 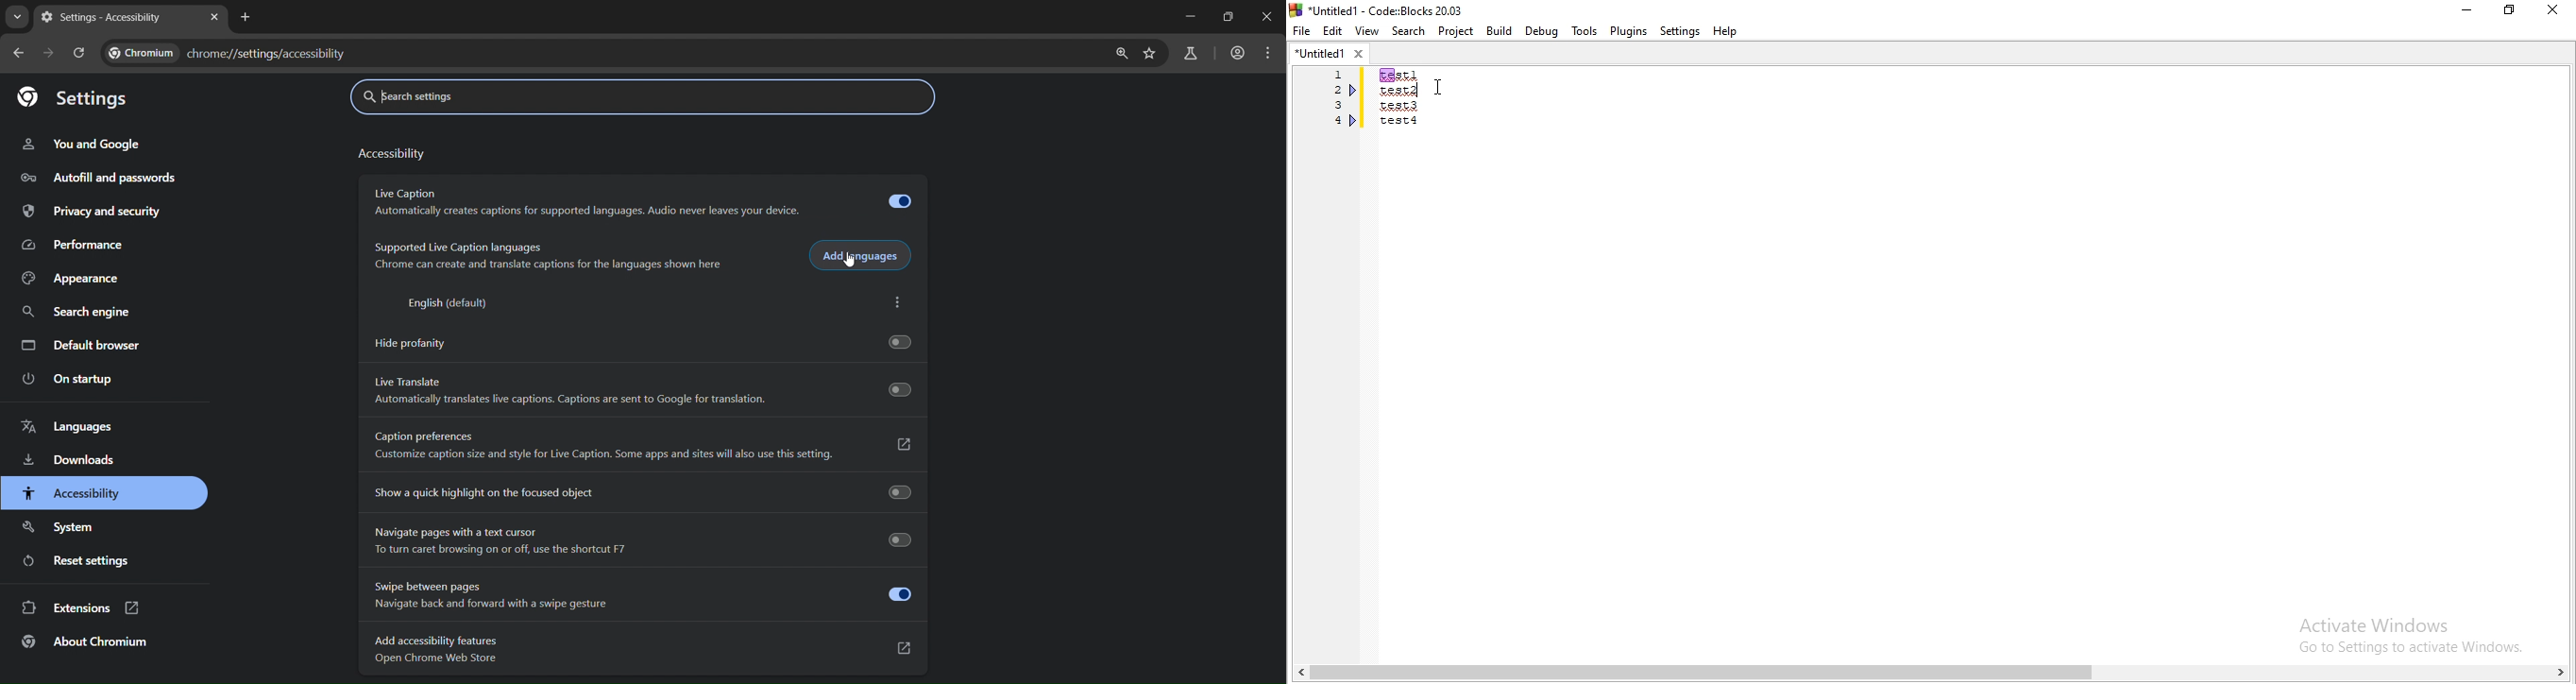 I want to click on Tools , so click(x=1584, y=31).